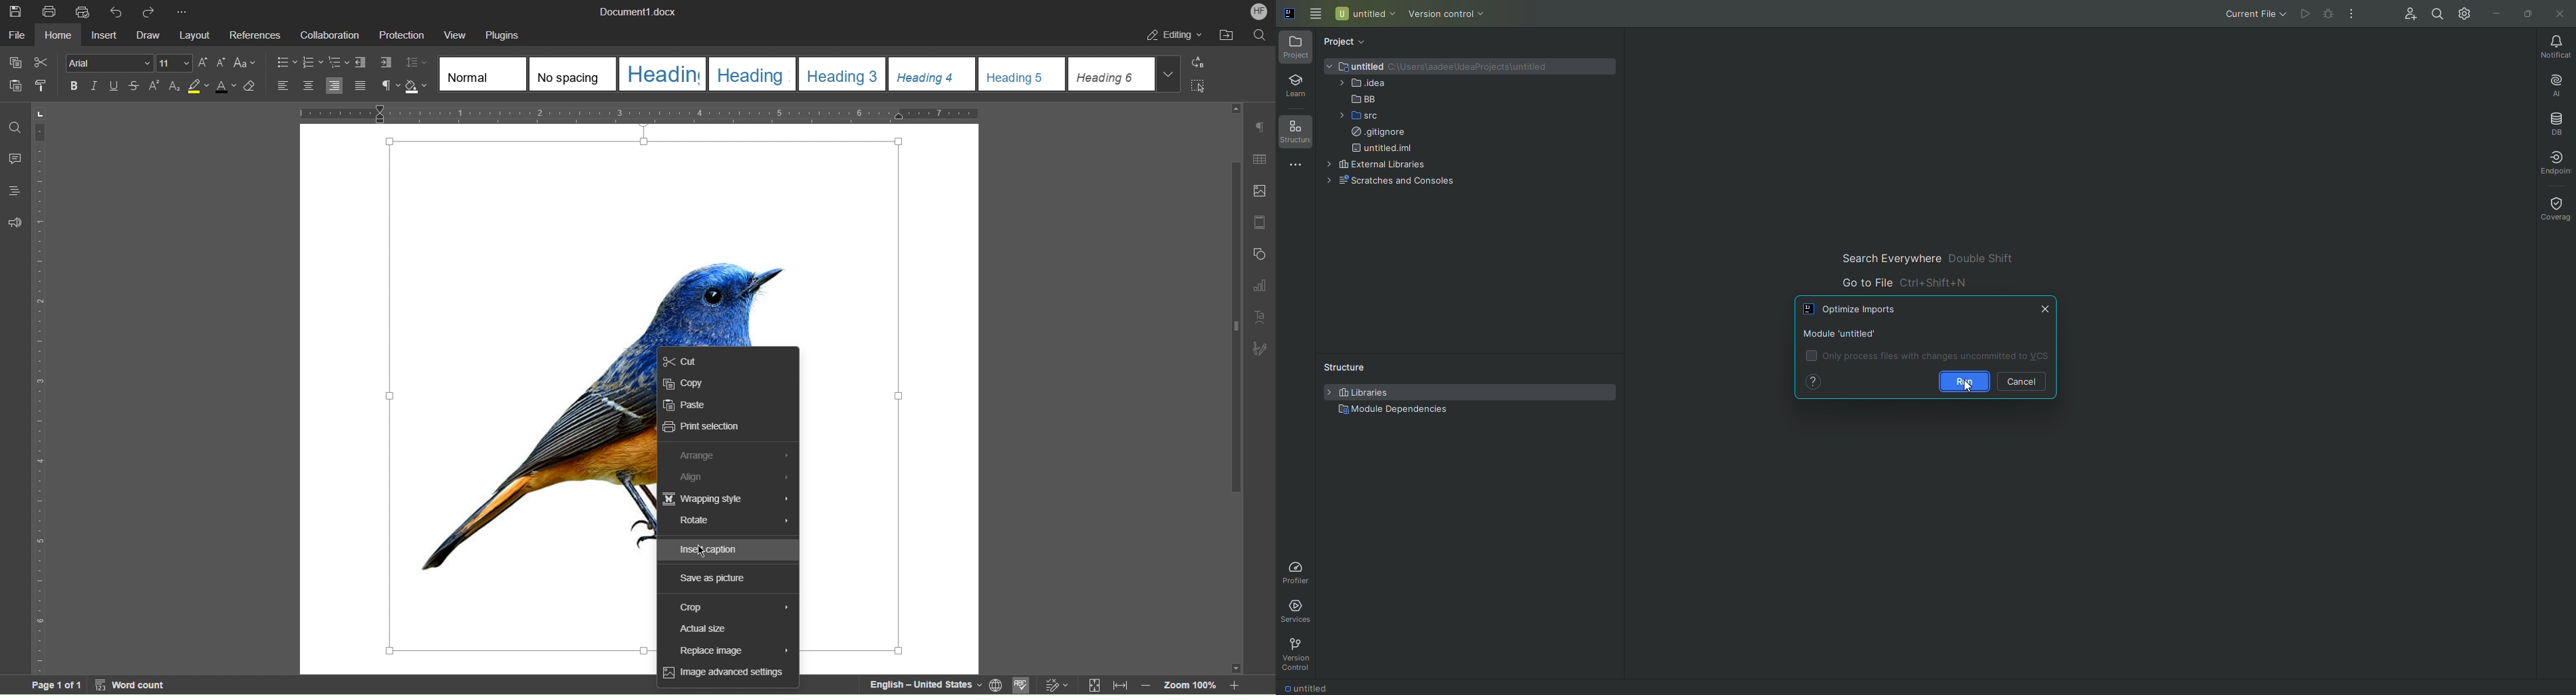 The height and width of the screenshot is (700, 2576). I want to click on Image advanced settings, so click(727, 675).